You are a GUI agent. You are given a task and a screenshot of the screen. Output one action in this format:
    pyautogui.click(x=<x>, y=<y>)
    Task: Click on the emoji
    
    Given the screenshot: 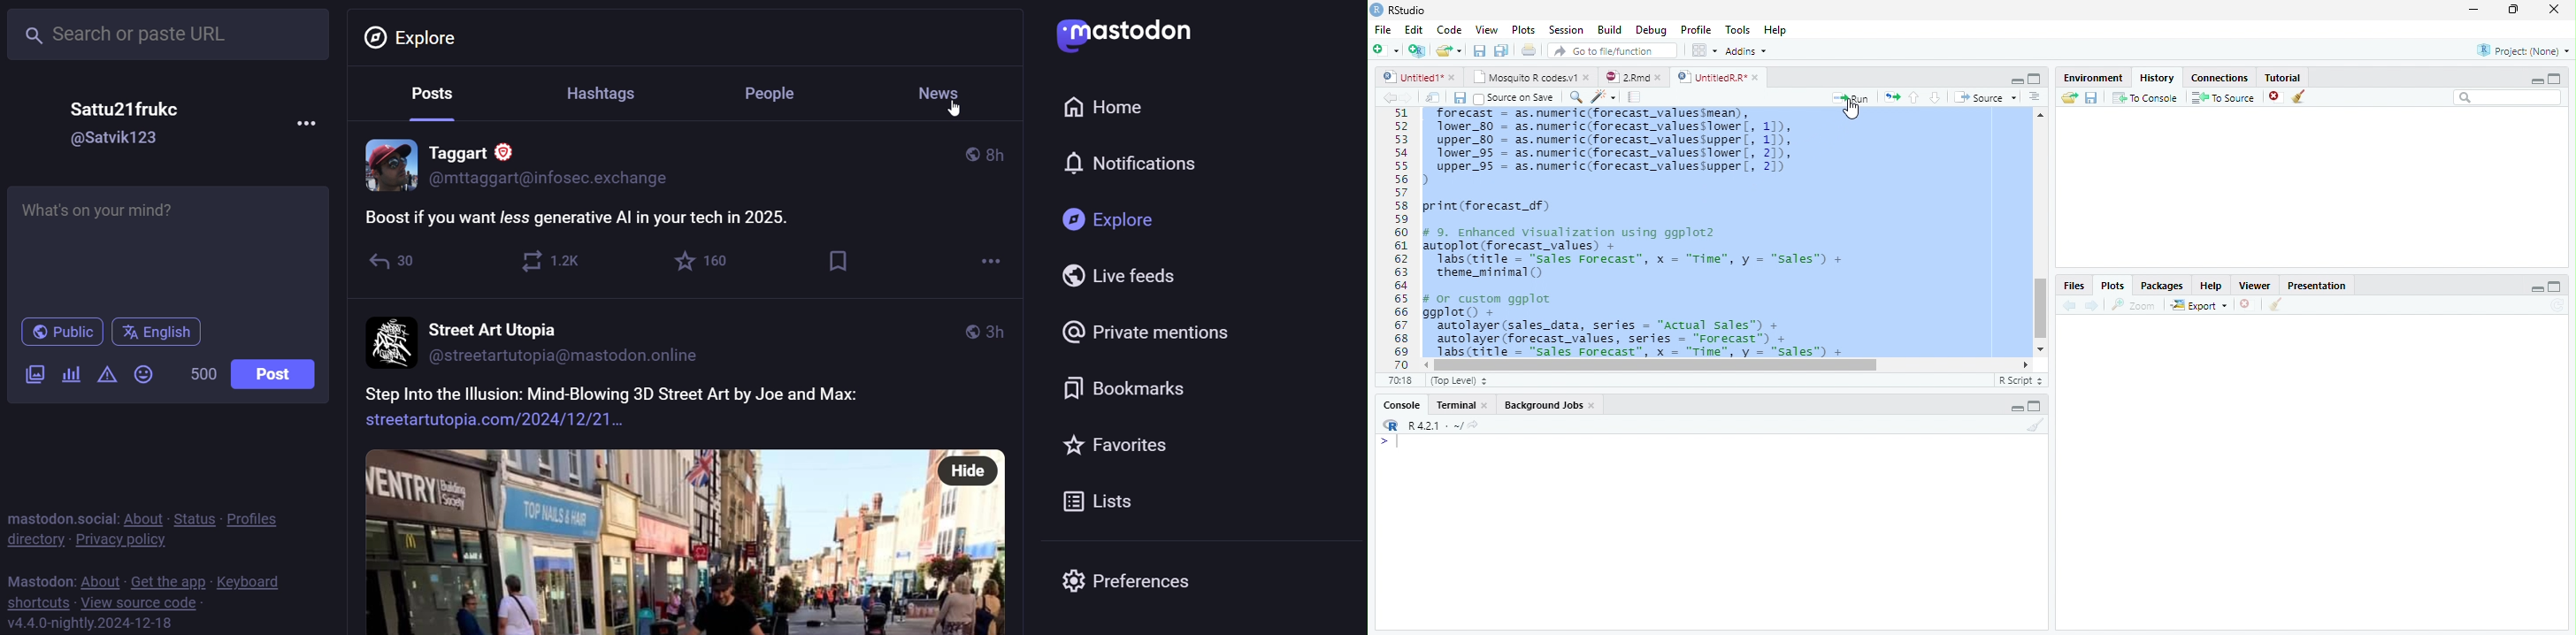 What is the action you would take?
    pyautogui.click(x=147, y=374)
    